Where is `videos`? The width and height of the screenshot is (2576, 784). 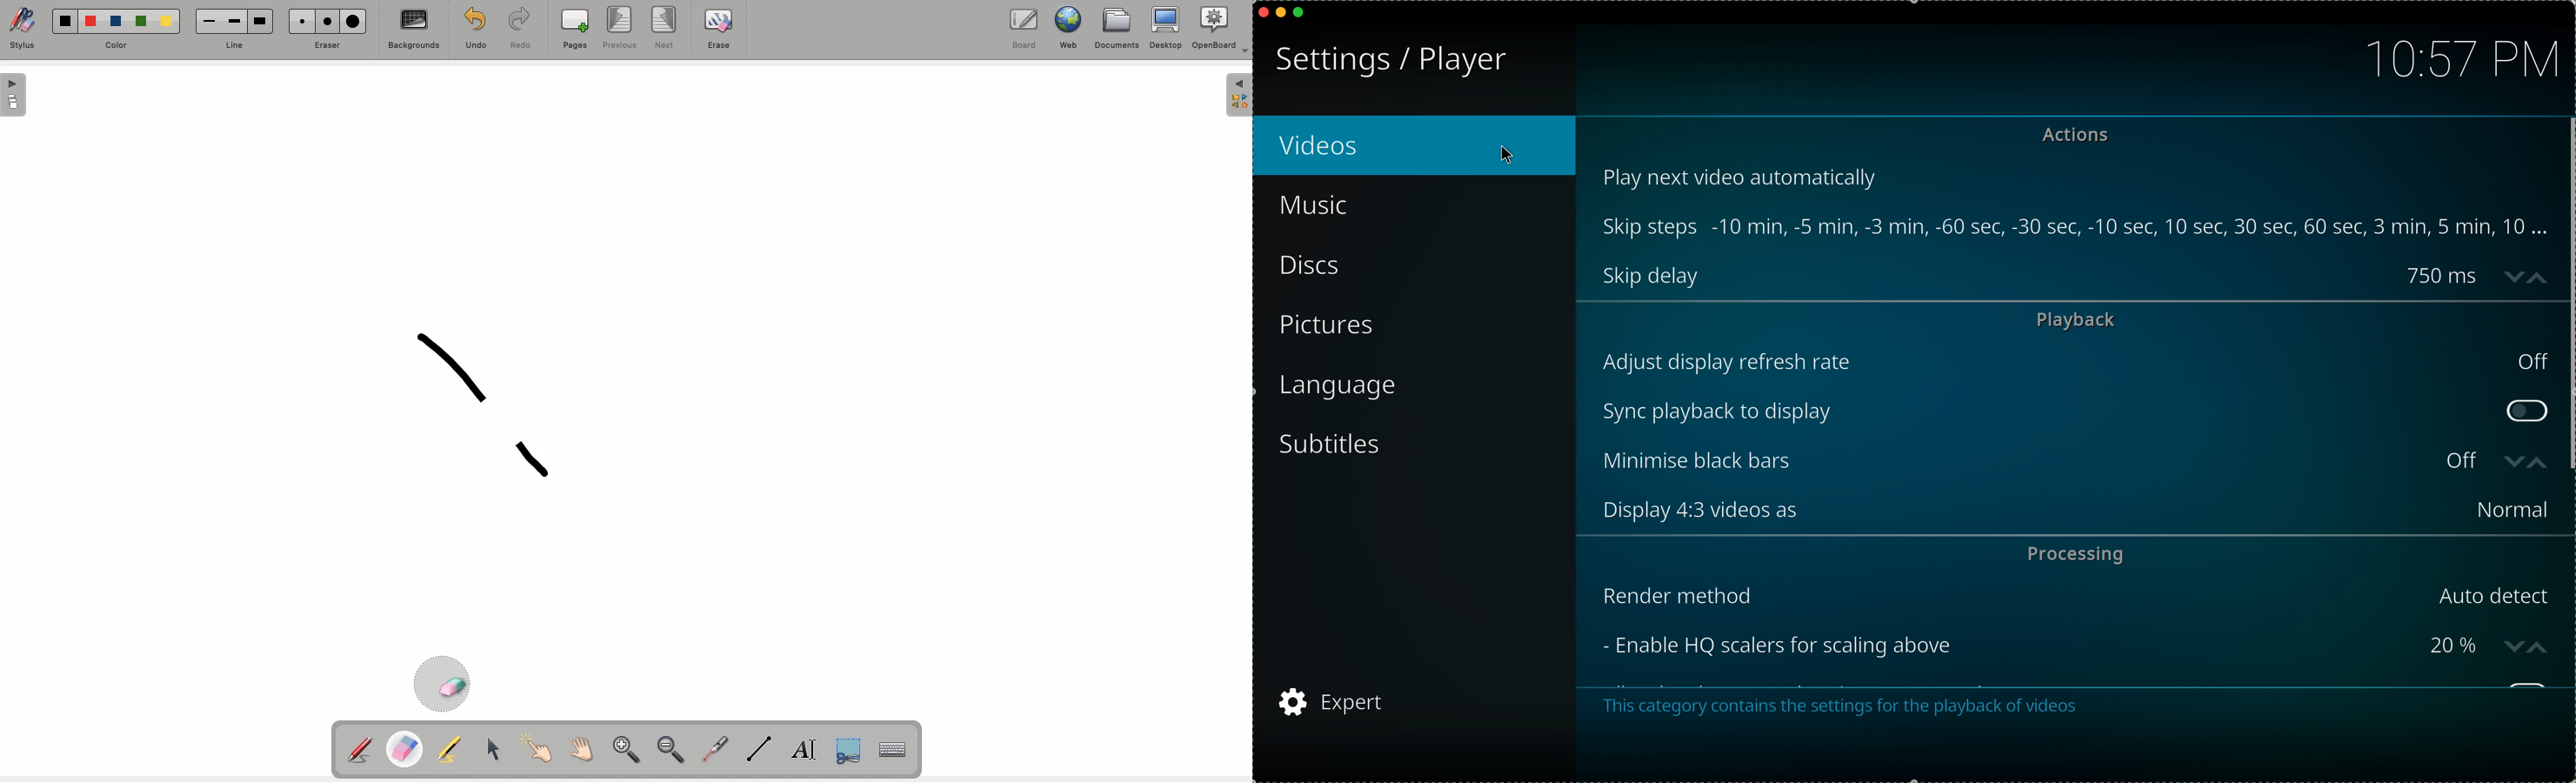 videos is located at coordinates (1414, 147).